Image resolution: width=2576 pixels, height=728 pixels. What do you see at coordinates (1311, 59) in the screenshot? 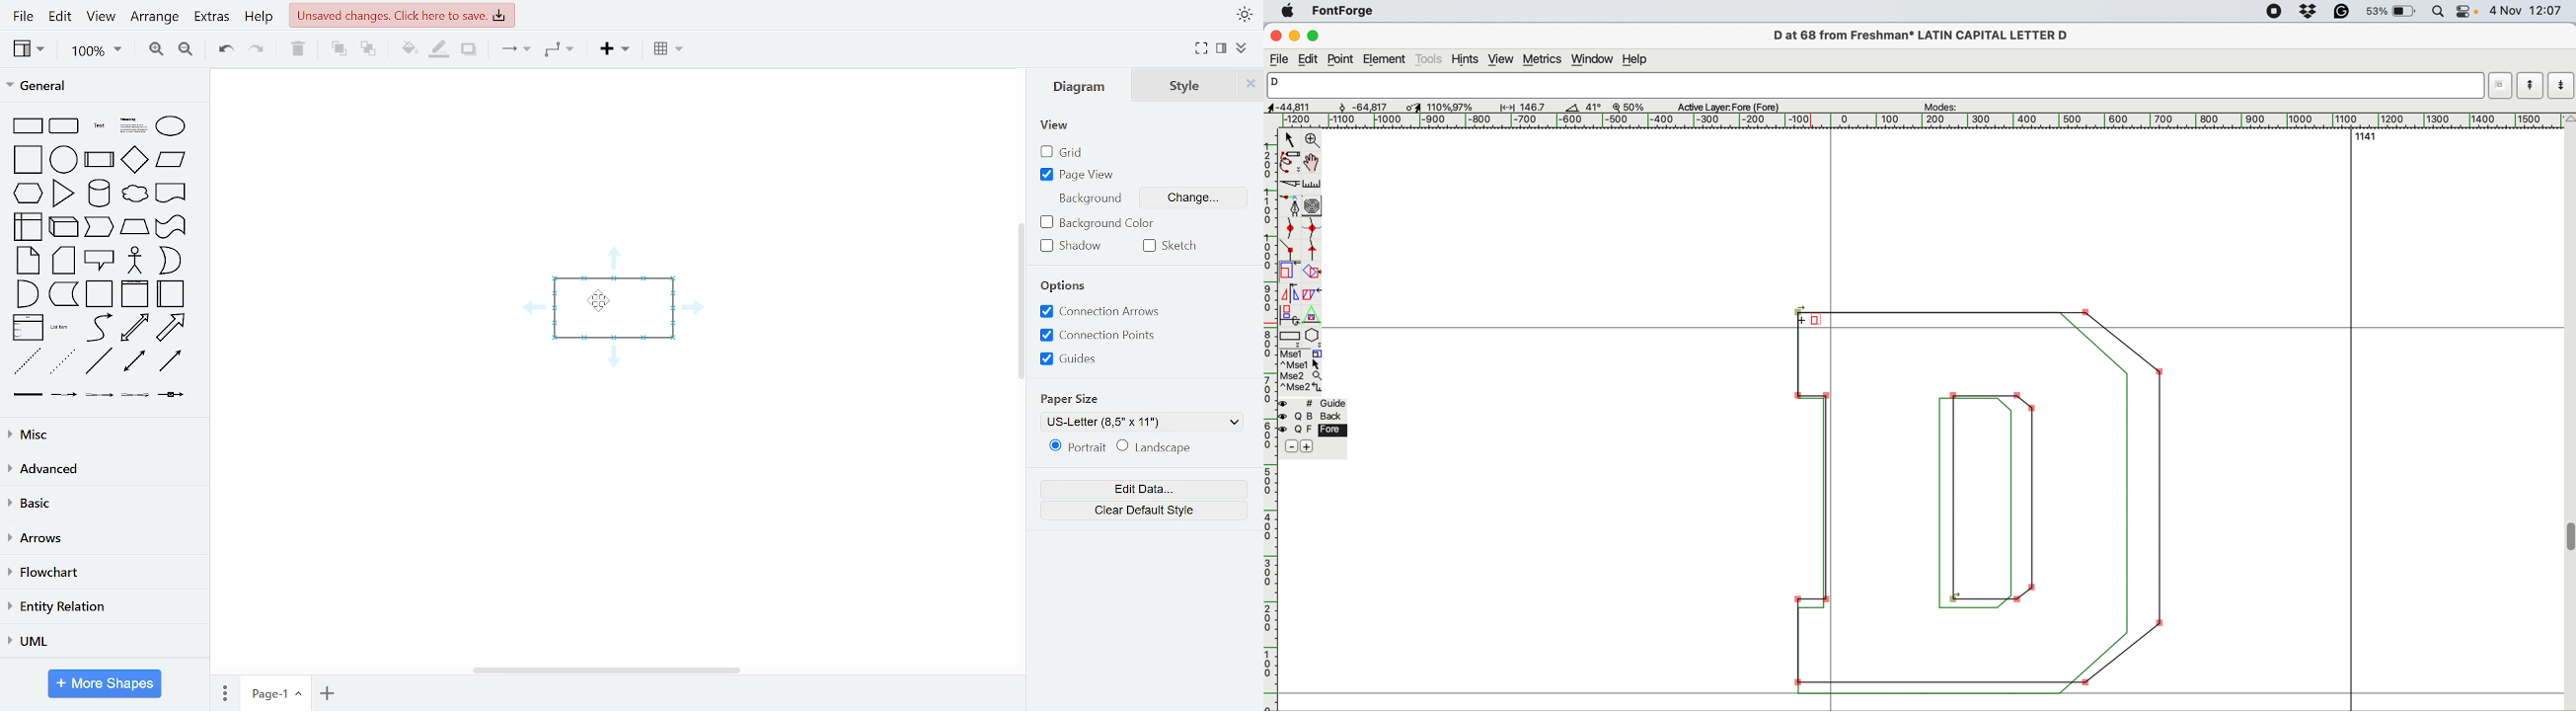
I see `edit` at bounding box center [1311, 59].